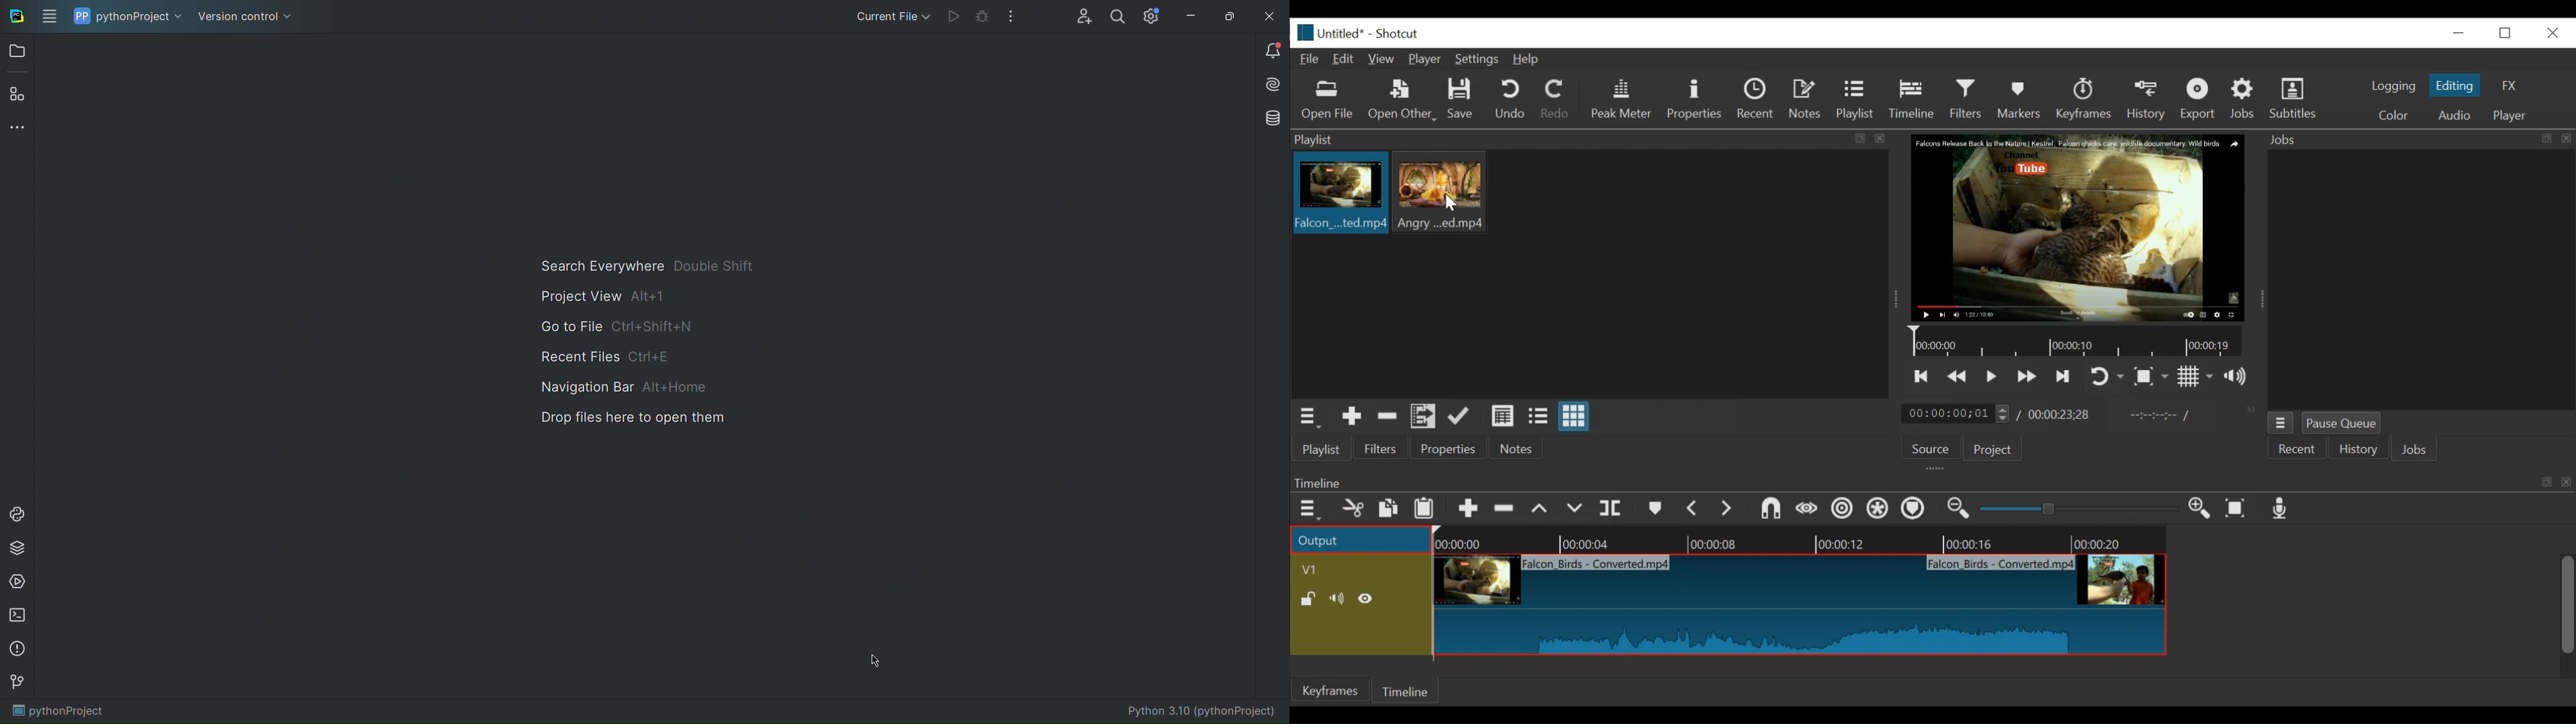 The image size is (2576, 728). Describe the element at coordinates (1273, 15) in the screenshot. I see `Close` at that location.